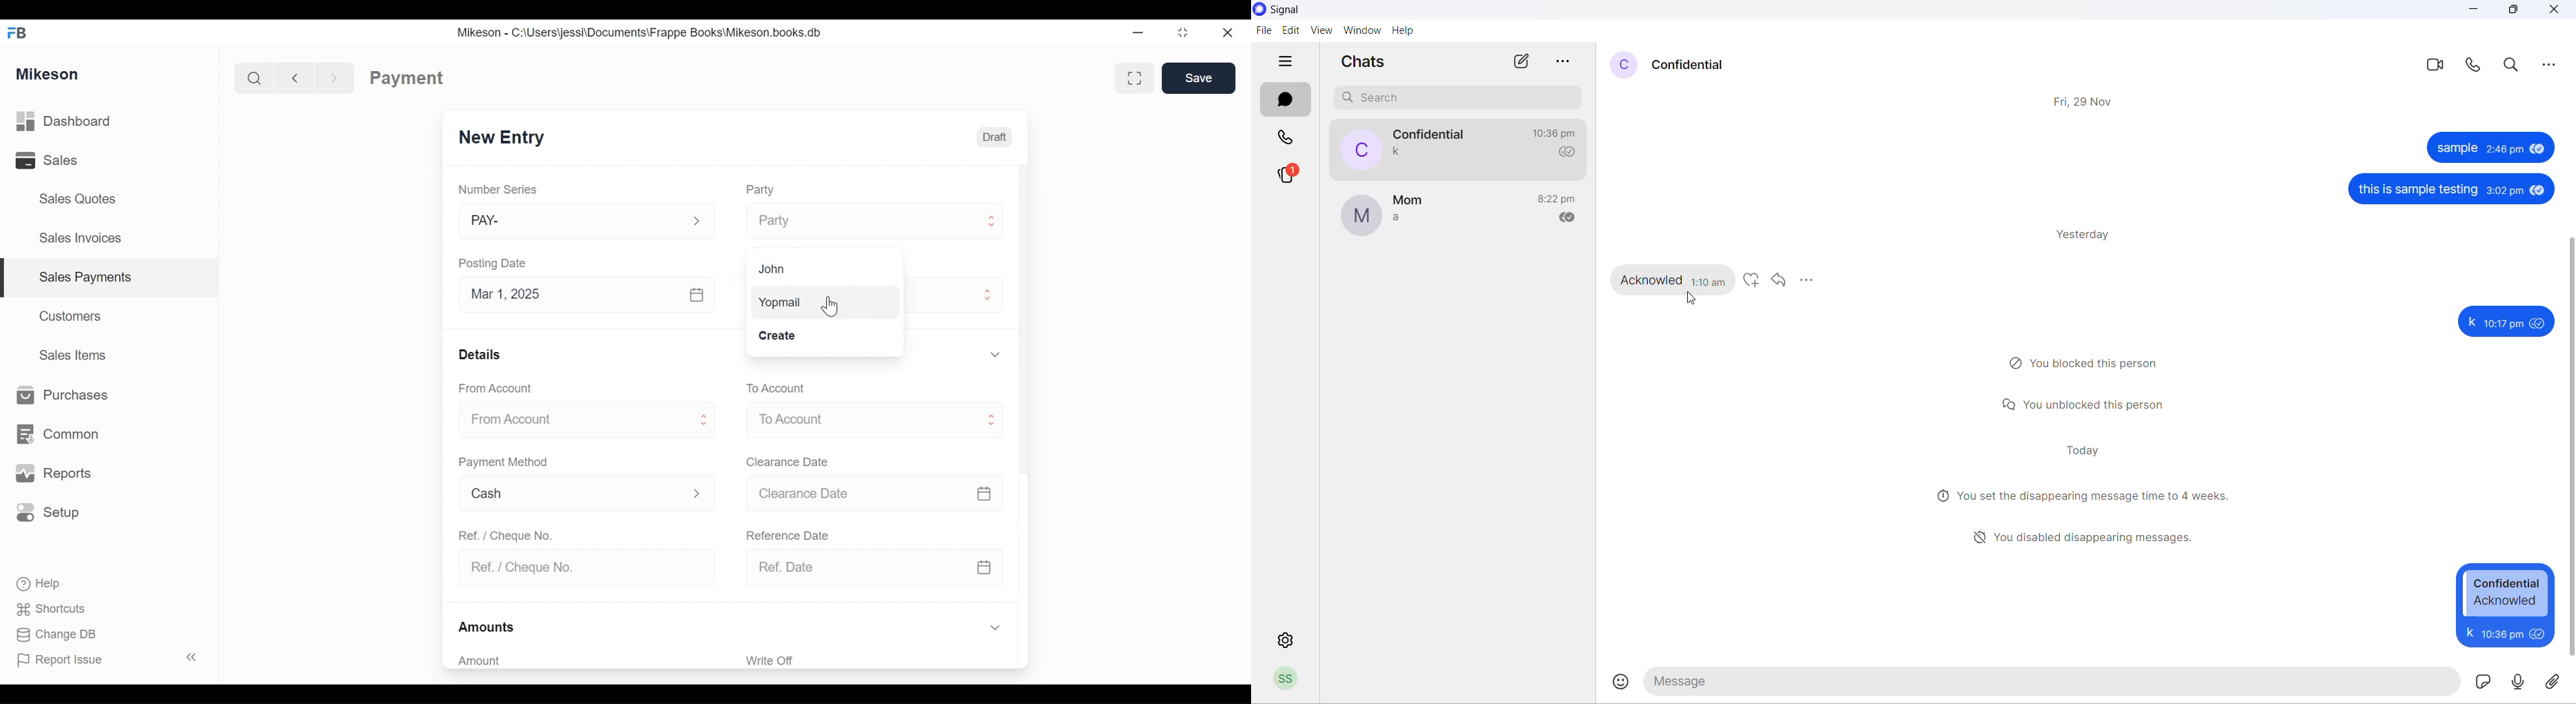  Describe the element at coordinates (76, 239) in the screenshot. I see `Sales Invoices` at that location.